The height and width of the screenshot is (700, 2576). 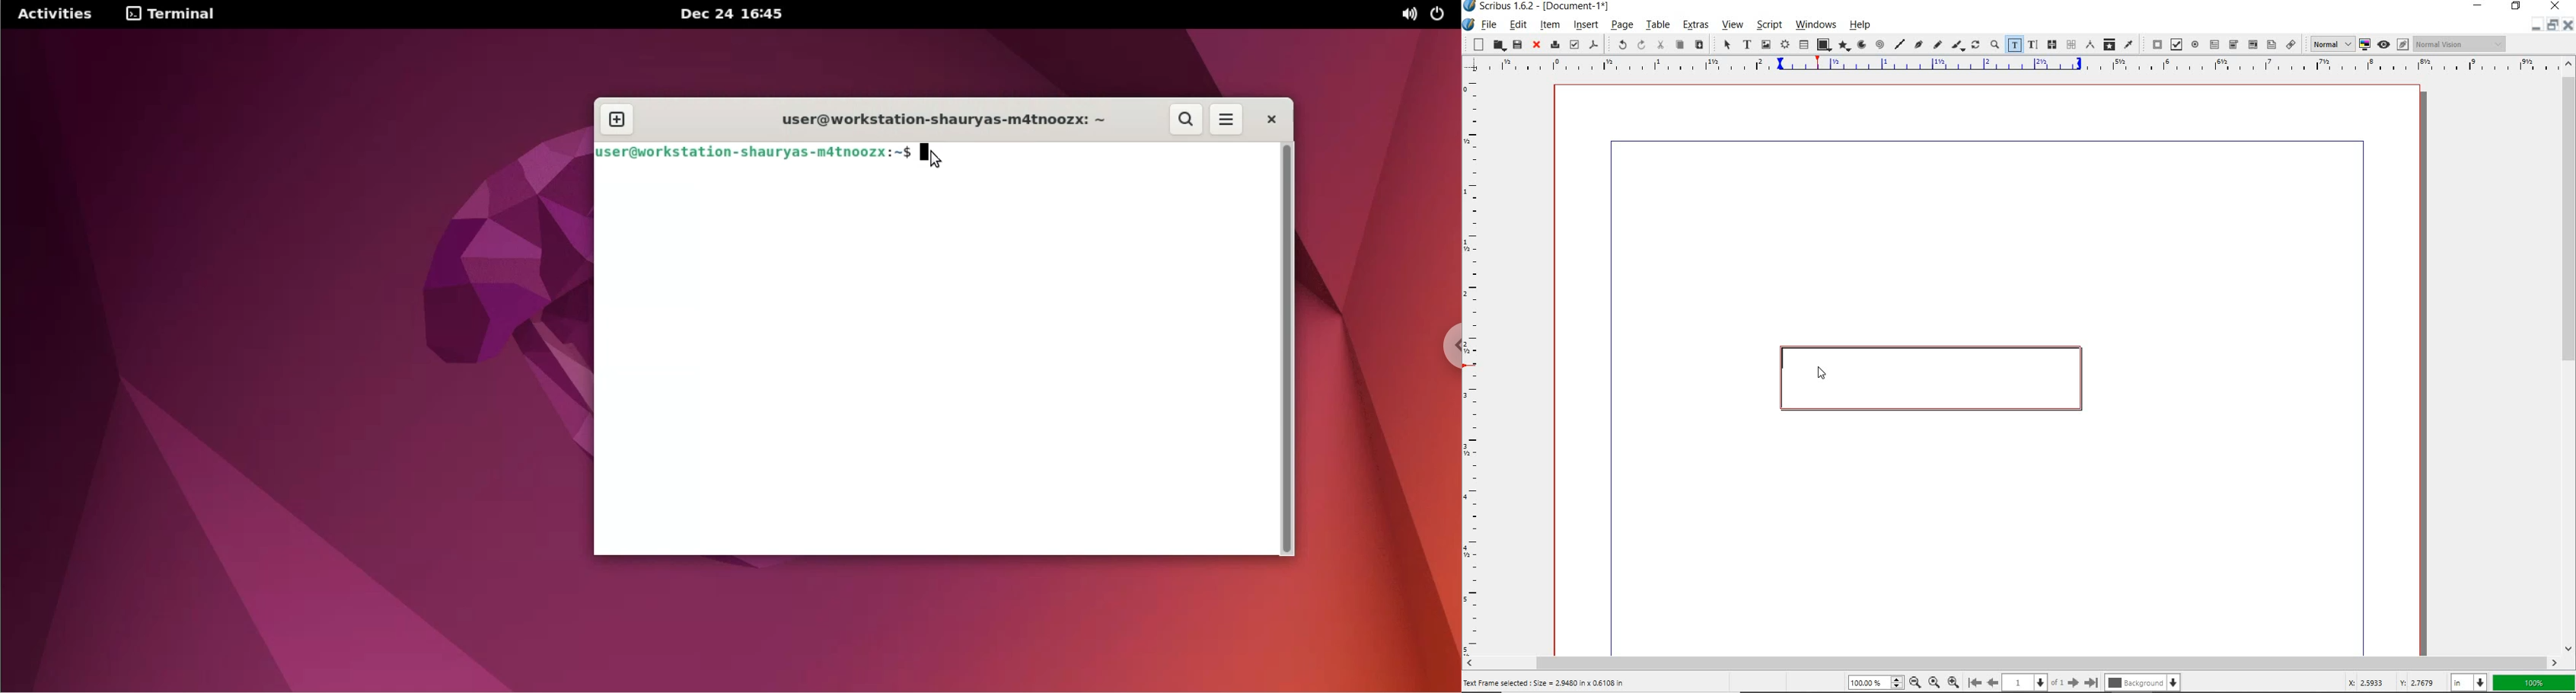 I want to click on paste, so click(x=1698, y=45).